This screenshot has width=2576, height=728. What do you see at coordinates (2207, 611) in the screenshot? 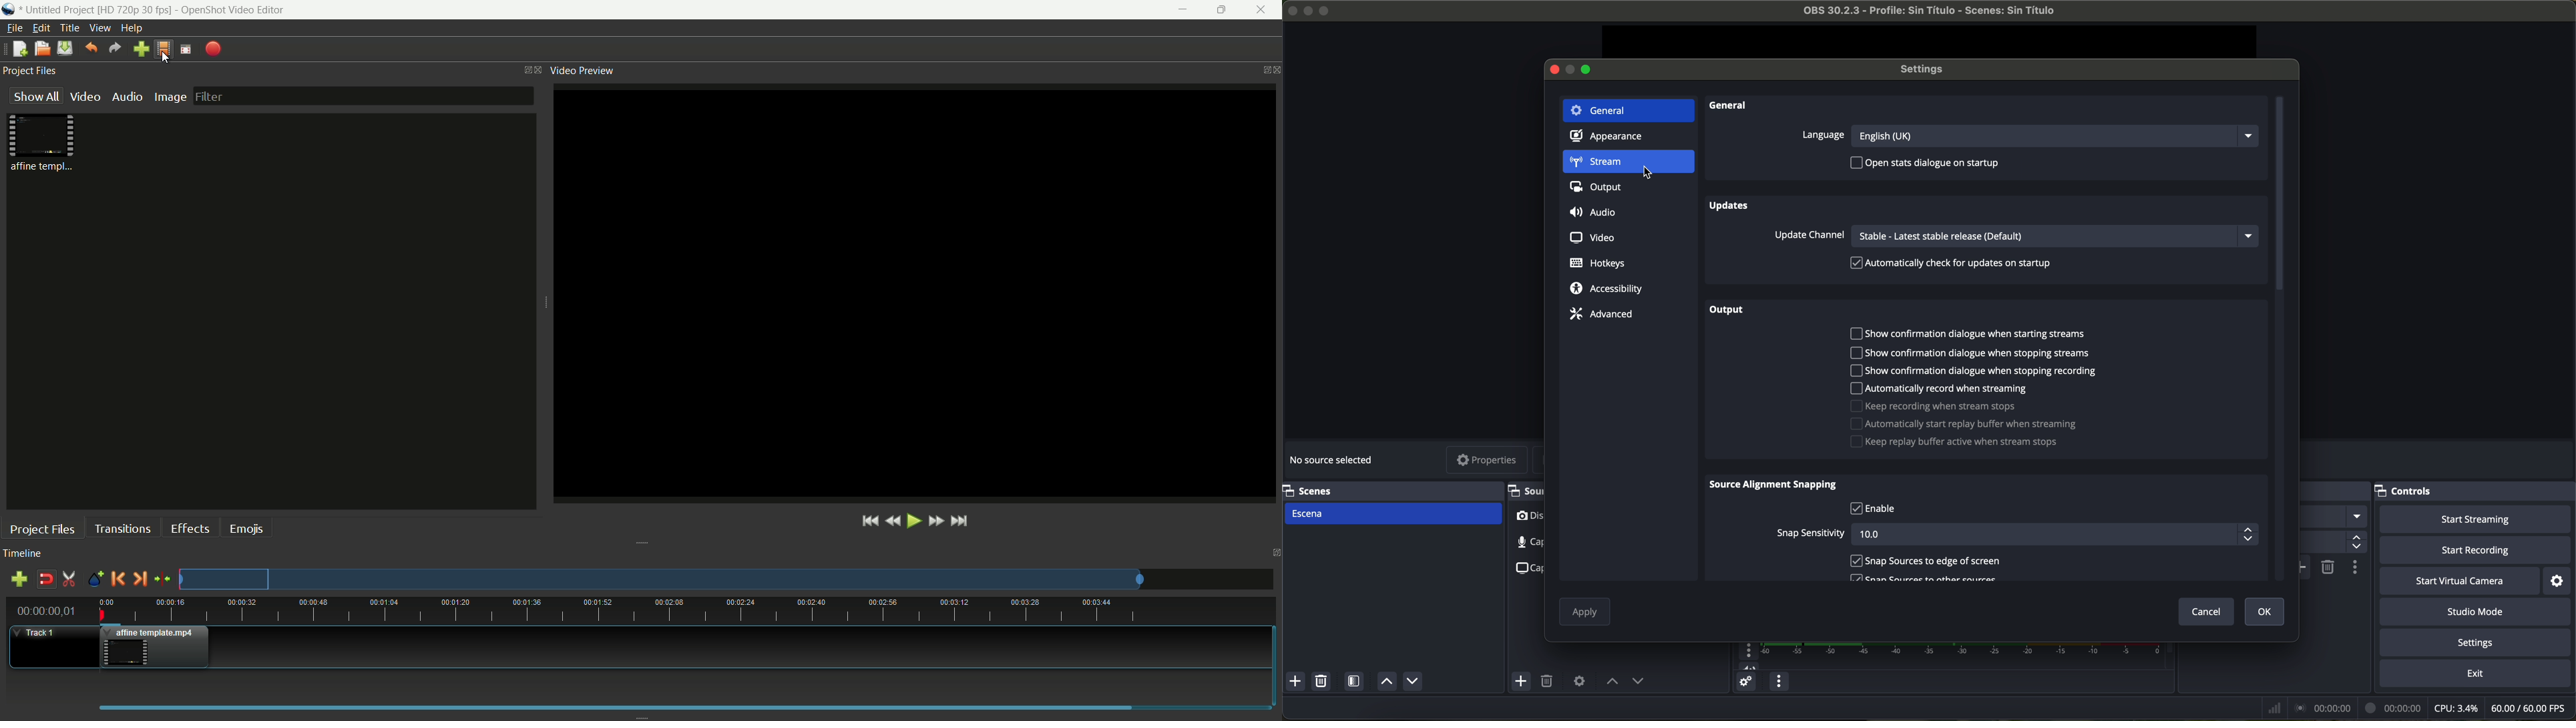
I see `cancel button` at bounding box center [2207, 611].